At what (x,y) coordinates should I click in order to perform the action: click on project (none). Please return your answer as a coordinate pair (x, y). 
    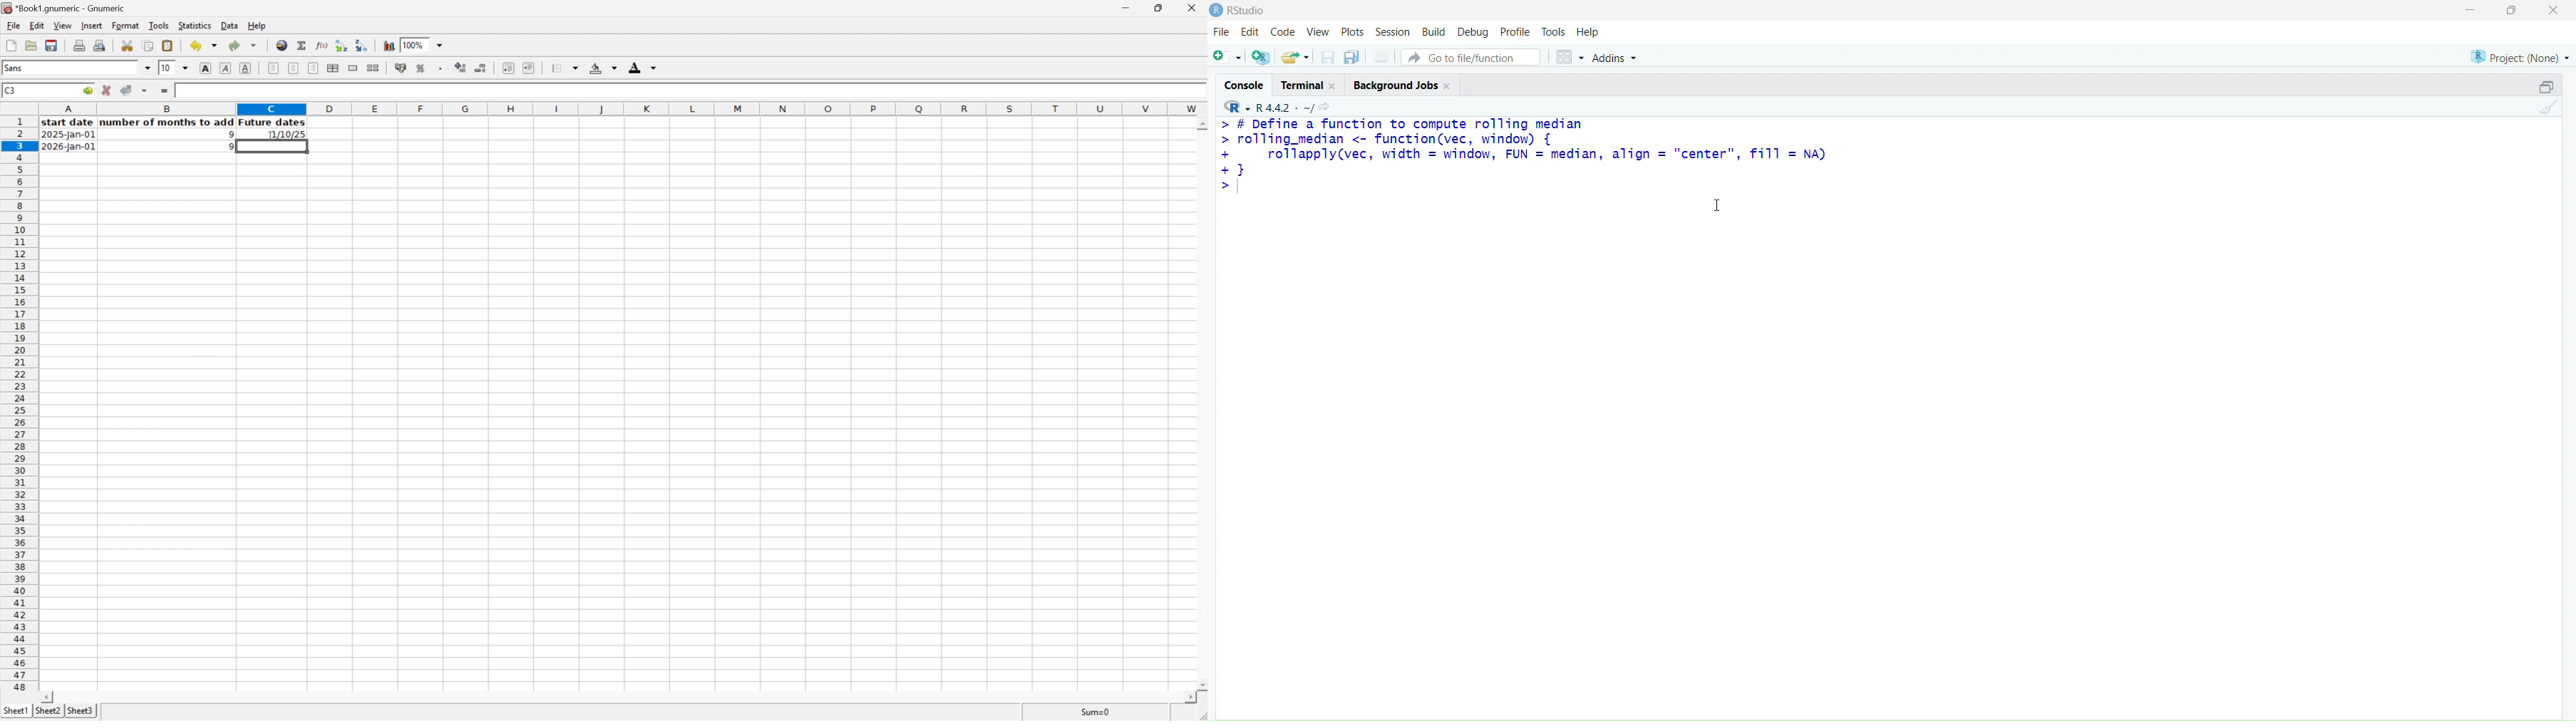
    Looking at the image, I should click on (2520, 57).